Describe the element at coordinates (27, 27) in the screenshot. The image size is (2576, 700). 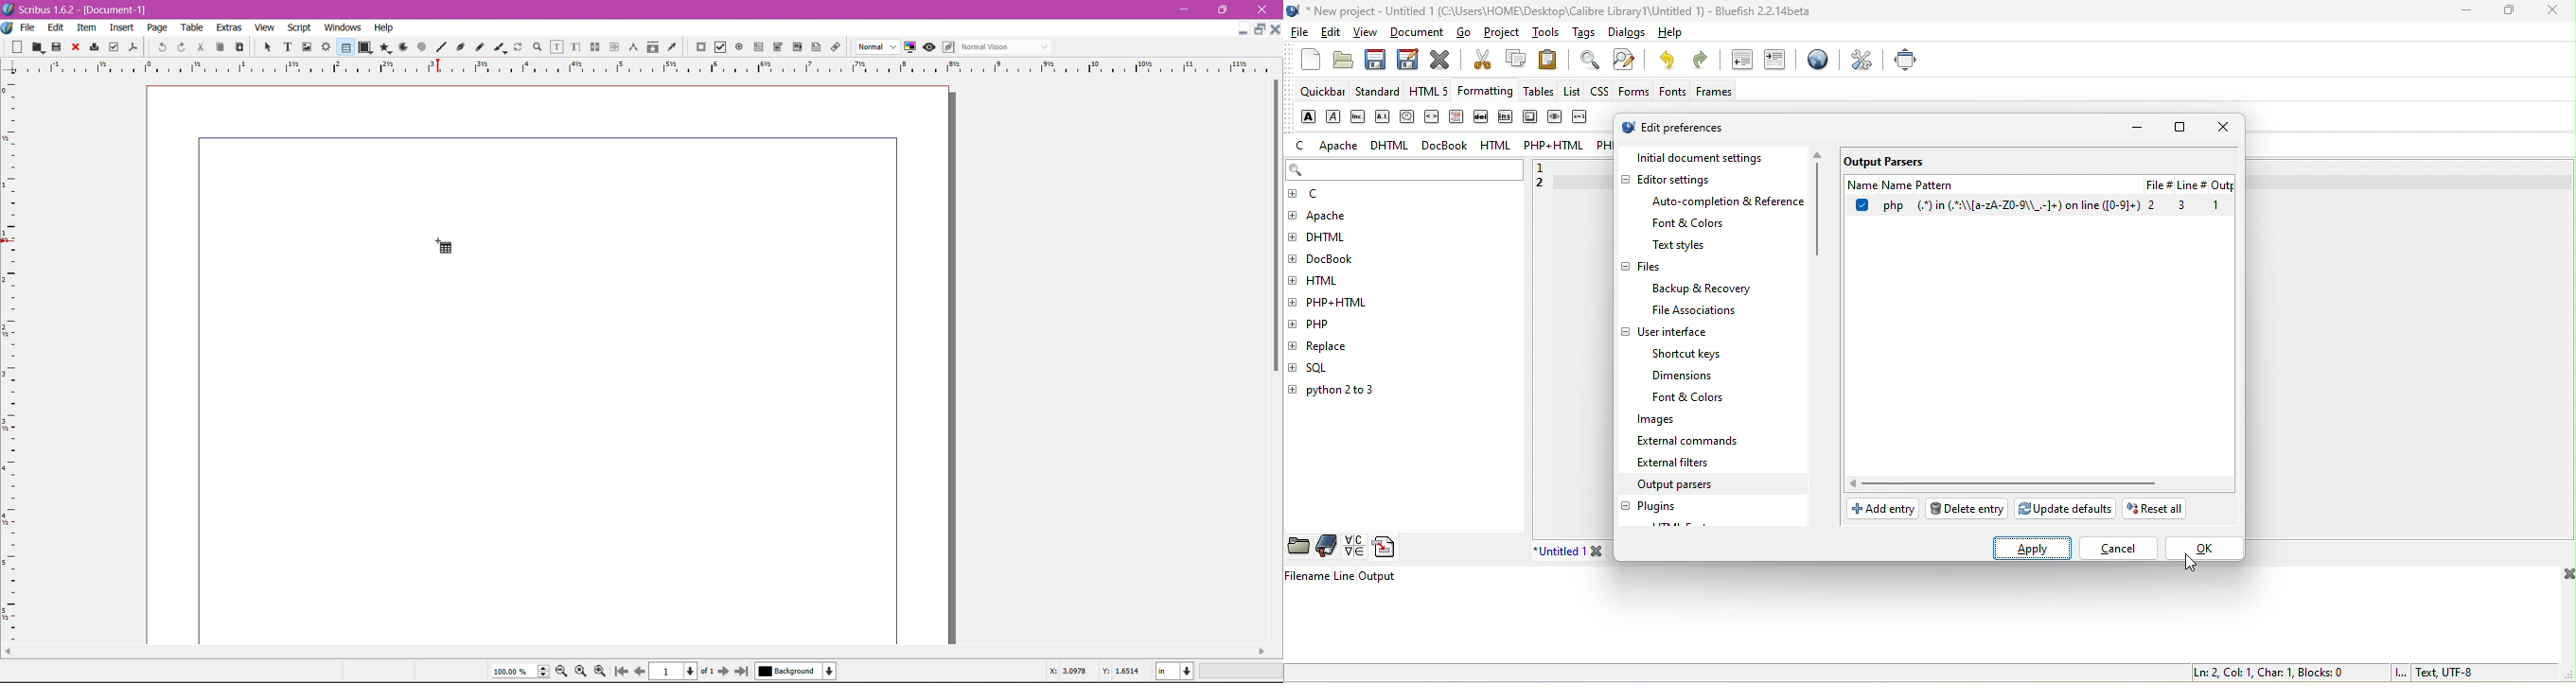
I see `File` at that location.